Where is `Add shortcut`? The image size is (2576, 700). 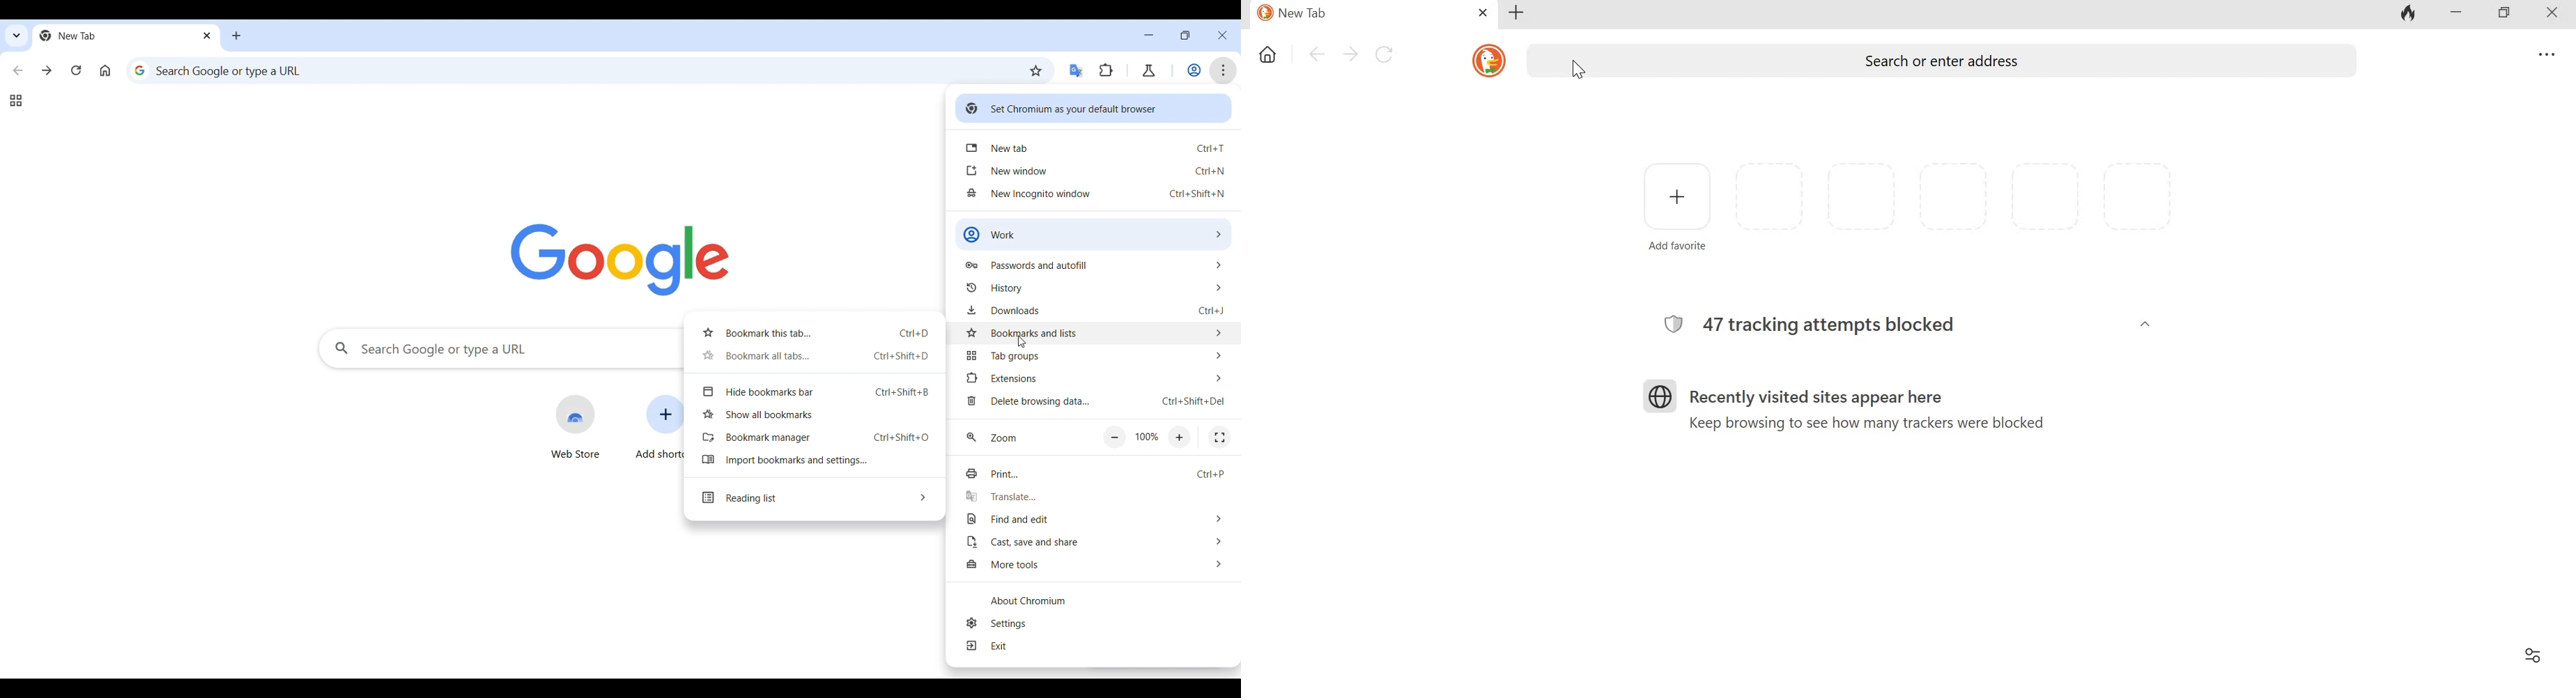
Add shortcut is located at coordinates (659, 428).